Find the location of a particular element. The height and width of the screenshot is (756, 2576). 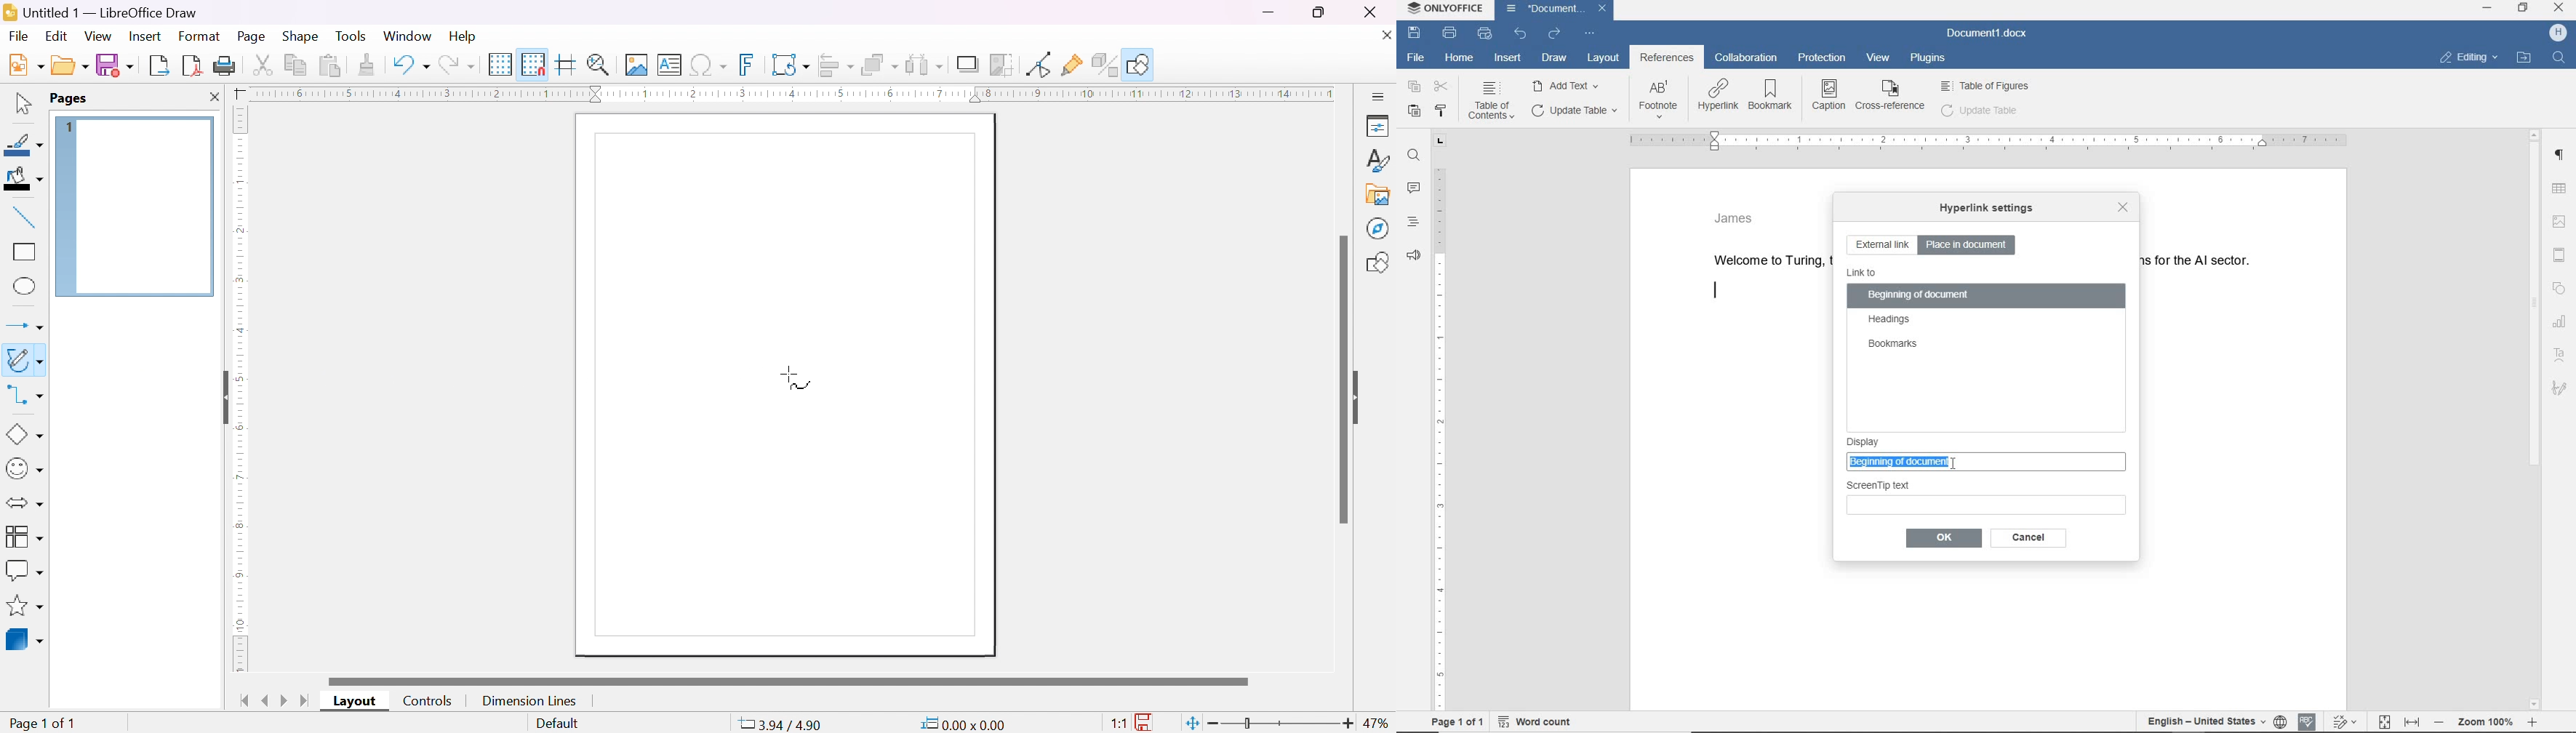

navigator is located at coordinates (1379, 228).